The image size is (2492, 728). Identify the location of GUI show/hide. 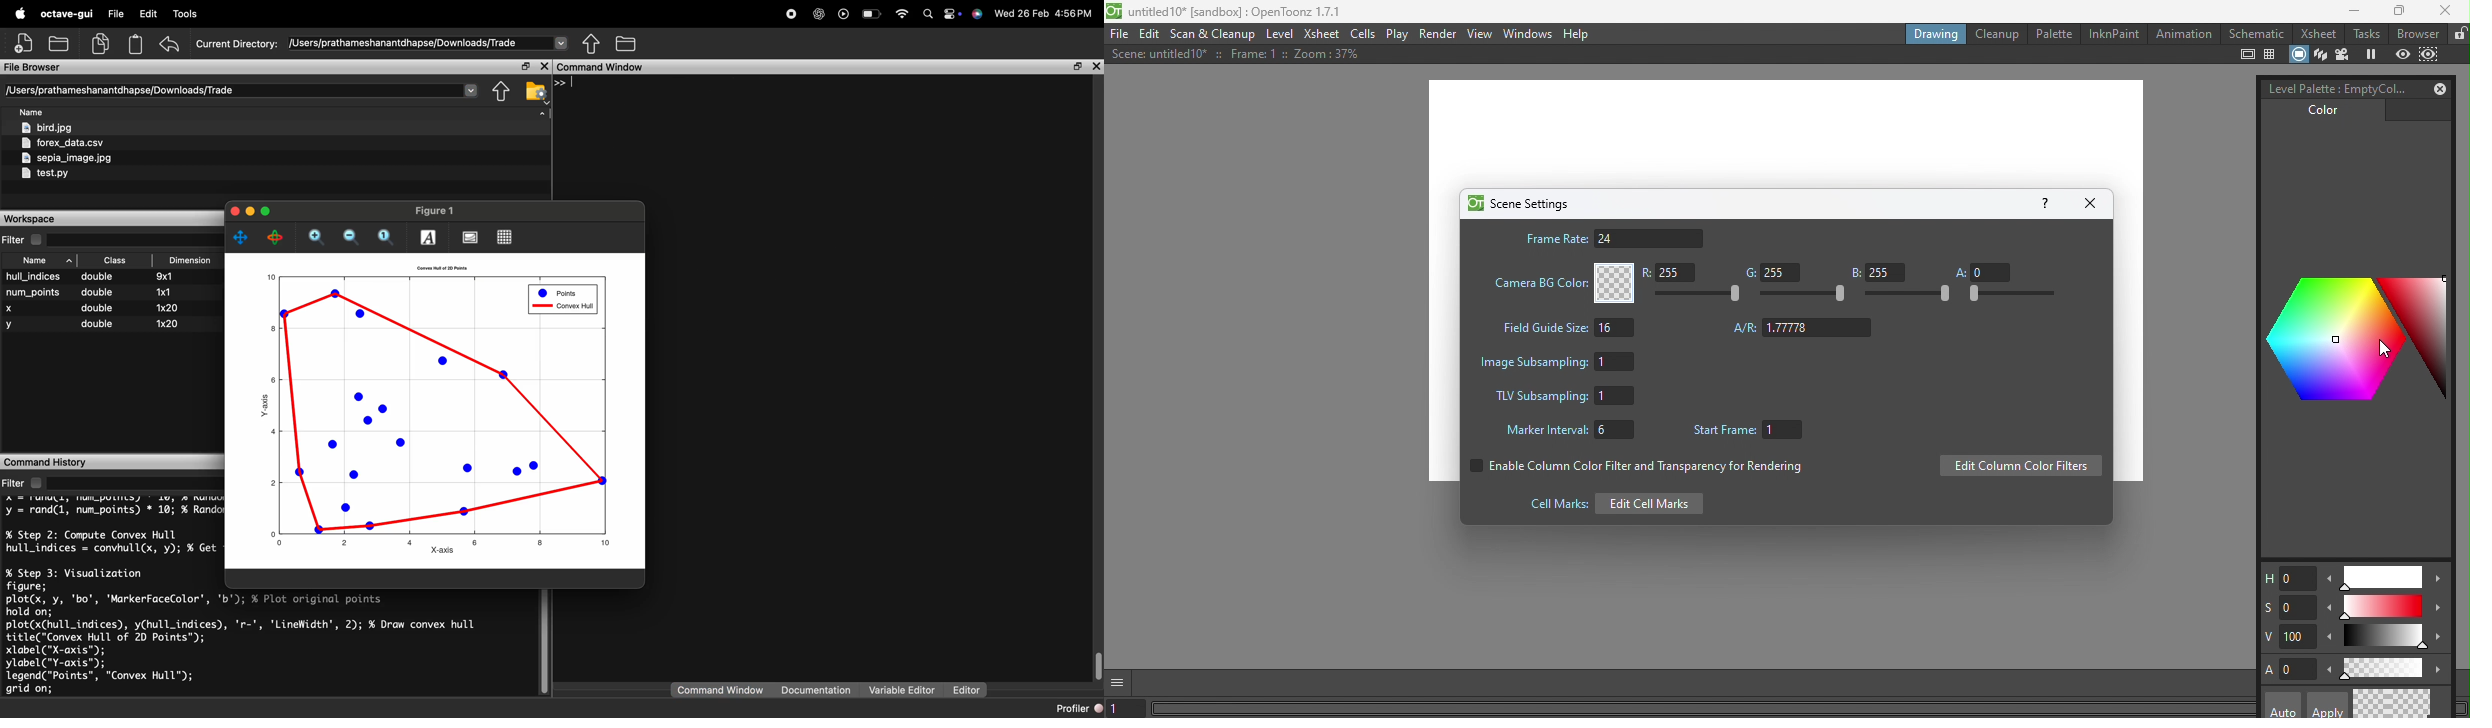
(1121, 681).